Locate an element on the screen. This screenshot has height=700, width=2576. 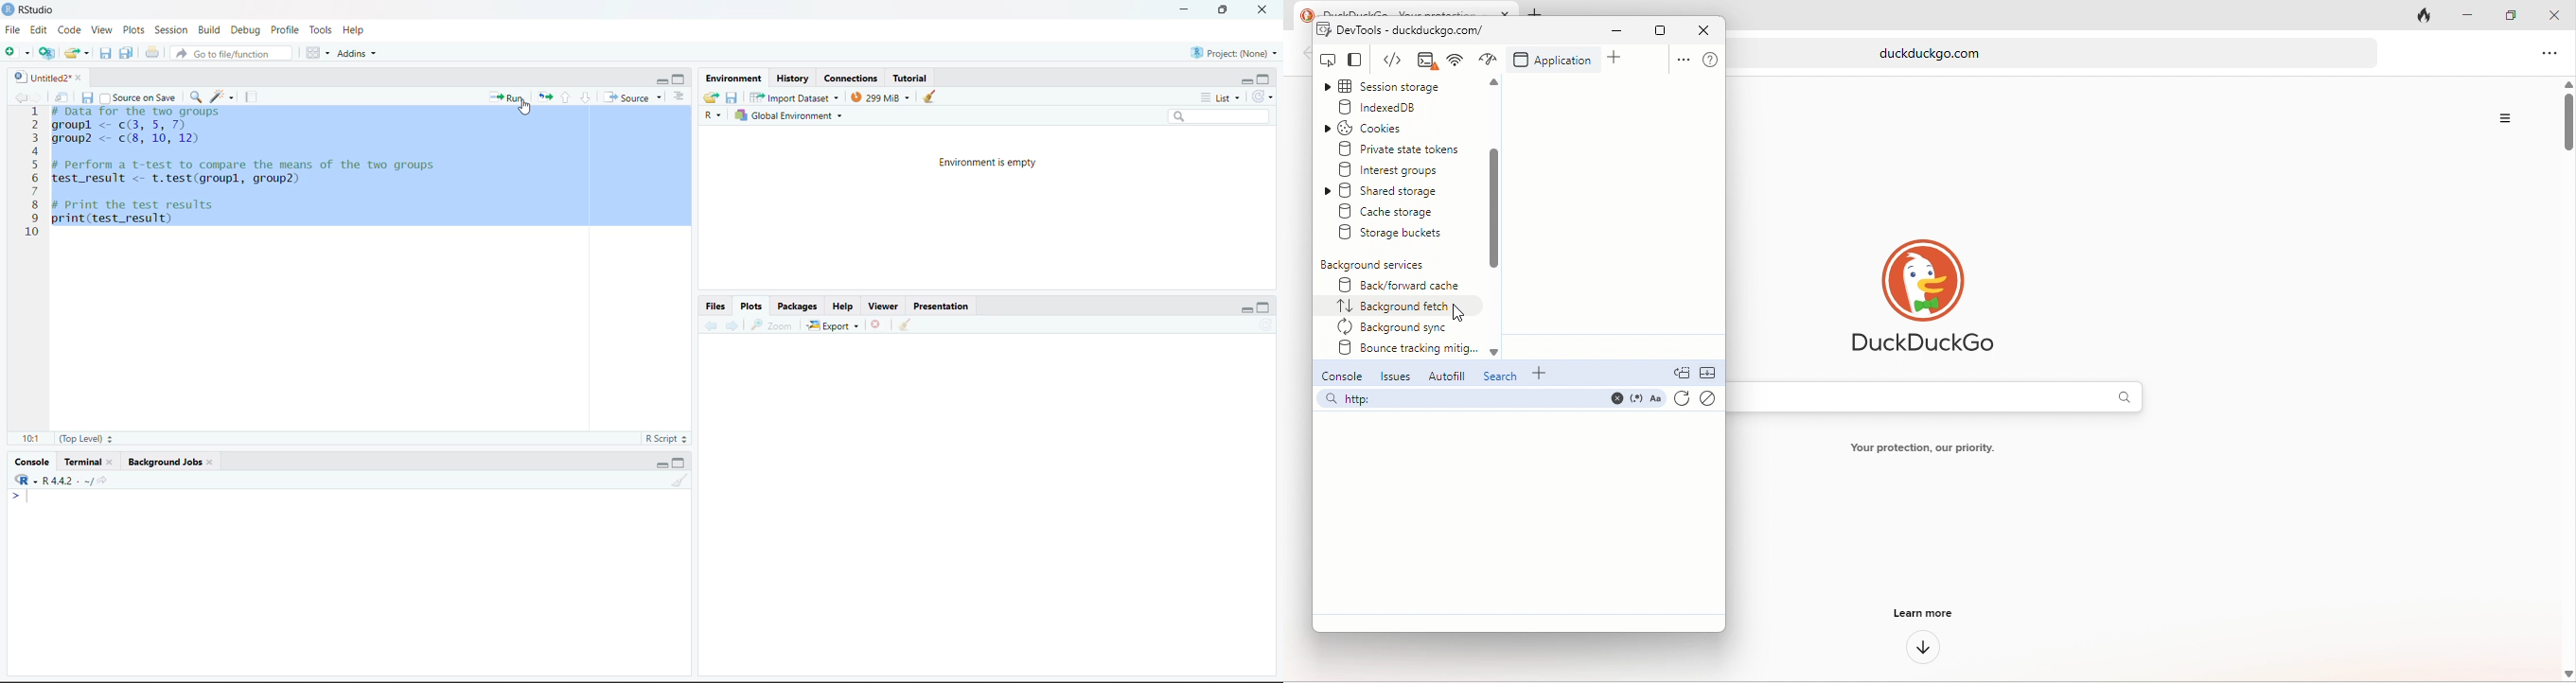
maximize is located at coordinates (679, 79).